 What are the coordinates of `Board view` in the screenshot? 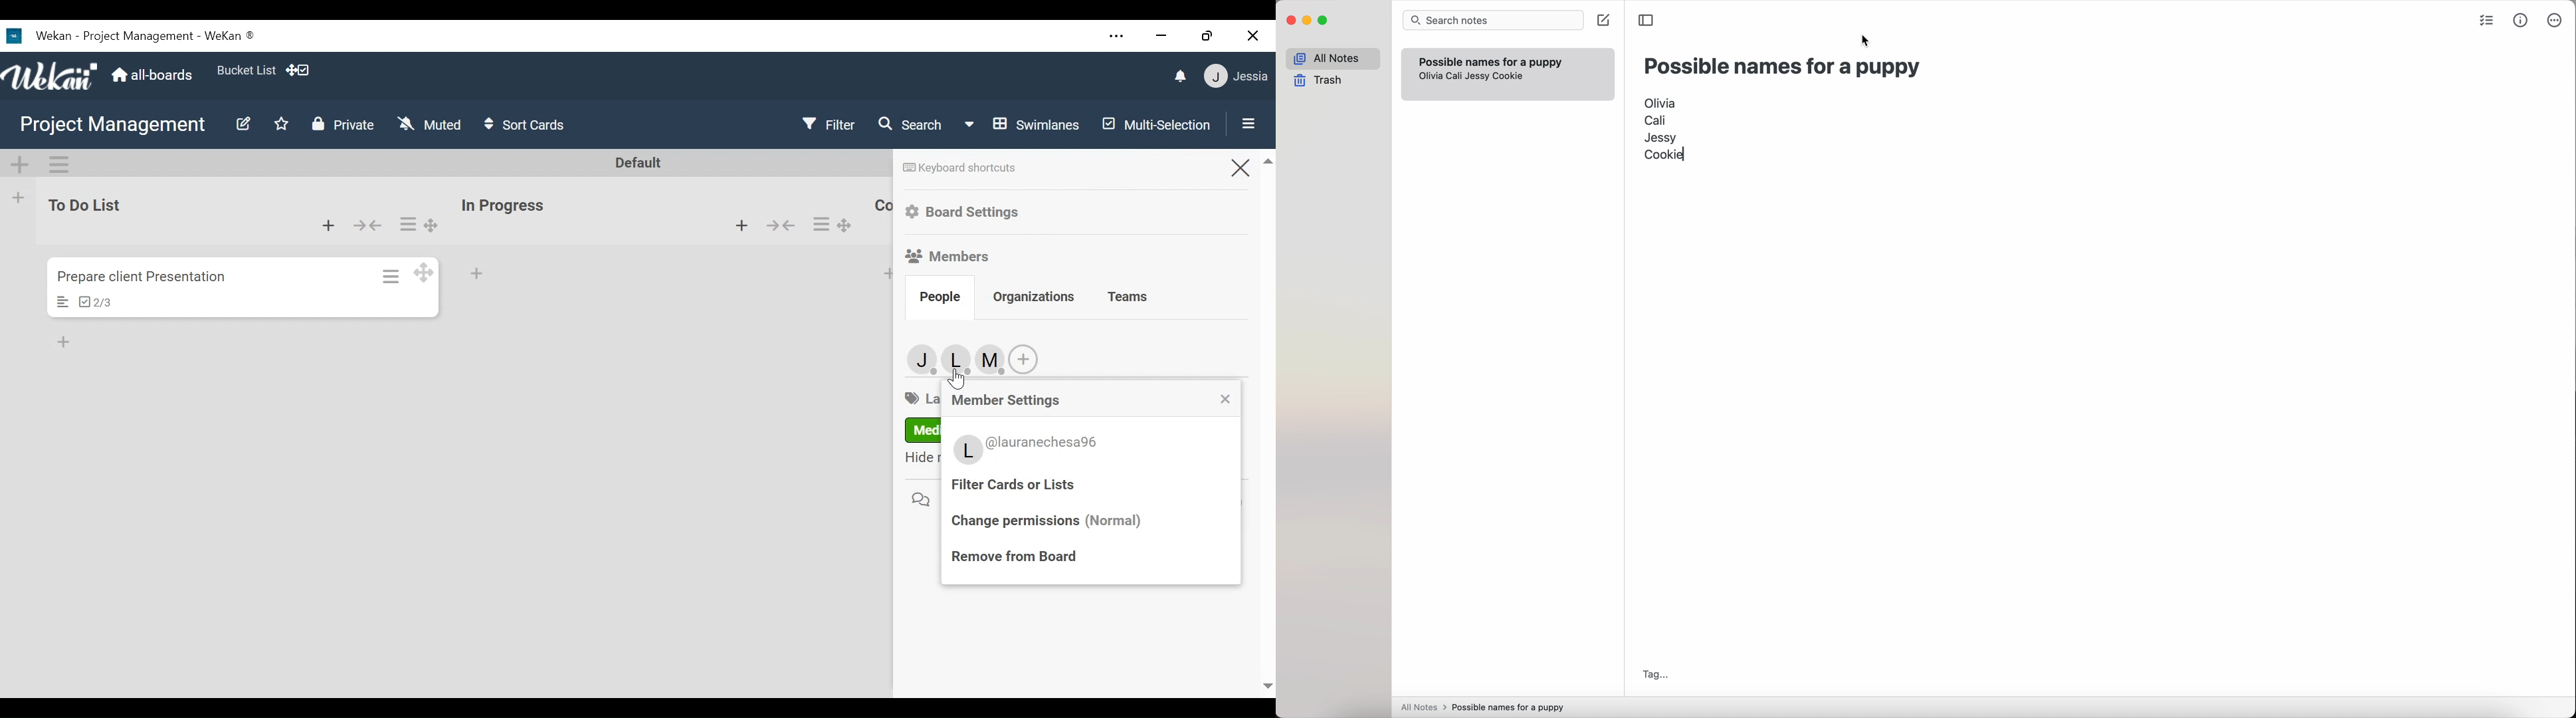 It's located at (1023, 124).